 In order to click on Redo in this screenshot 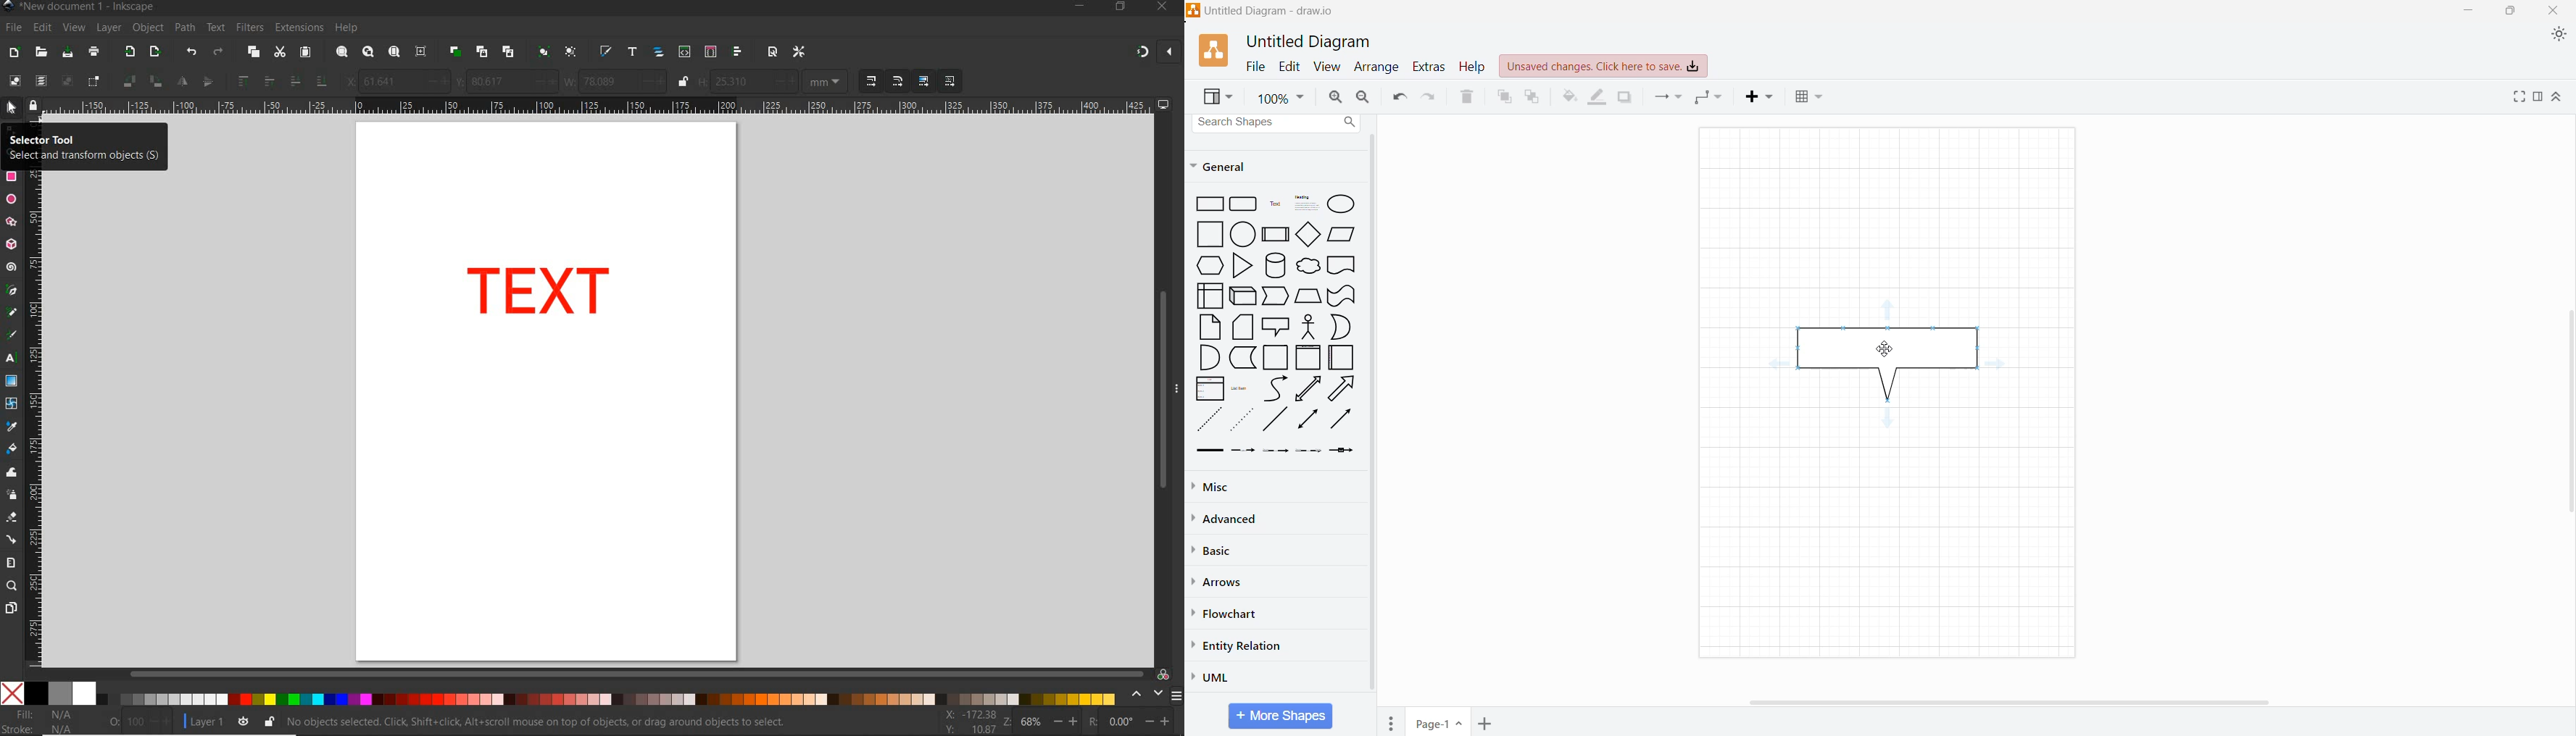, I will do `click(1431, 96)`.